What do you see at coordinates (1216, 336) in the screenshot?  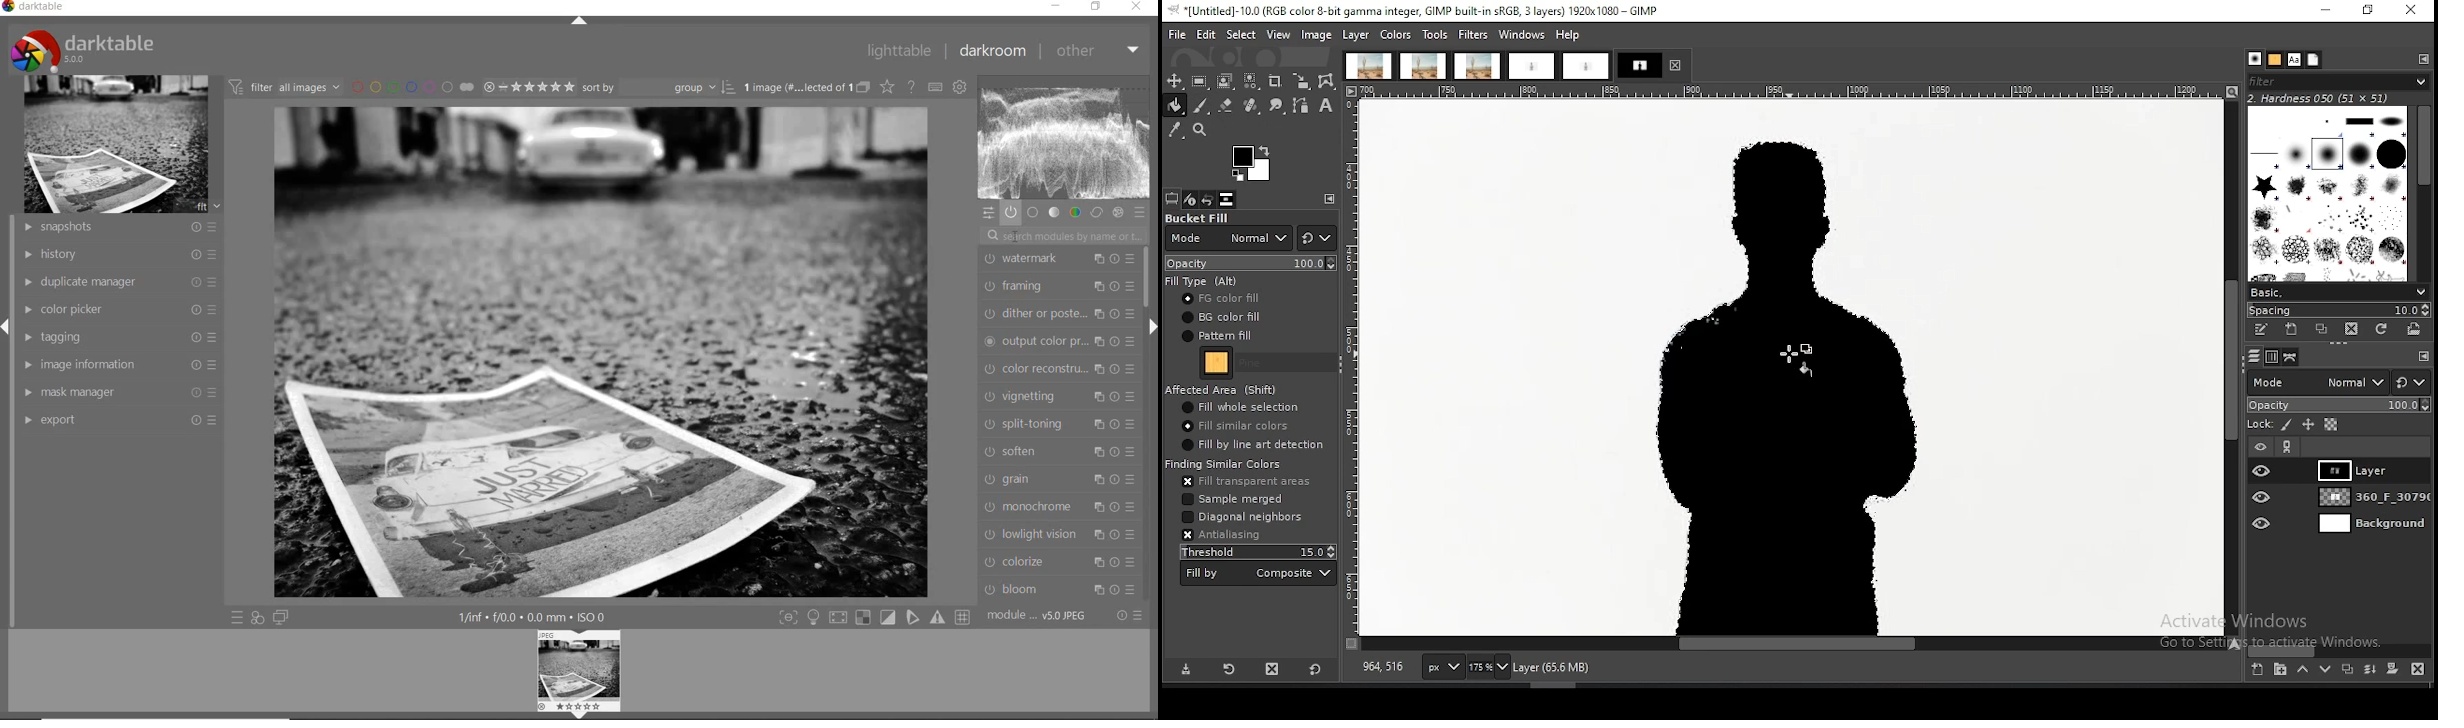 I see `pattern fill` at bounding box center [1216, 336].